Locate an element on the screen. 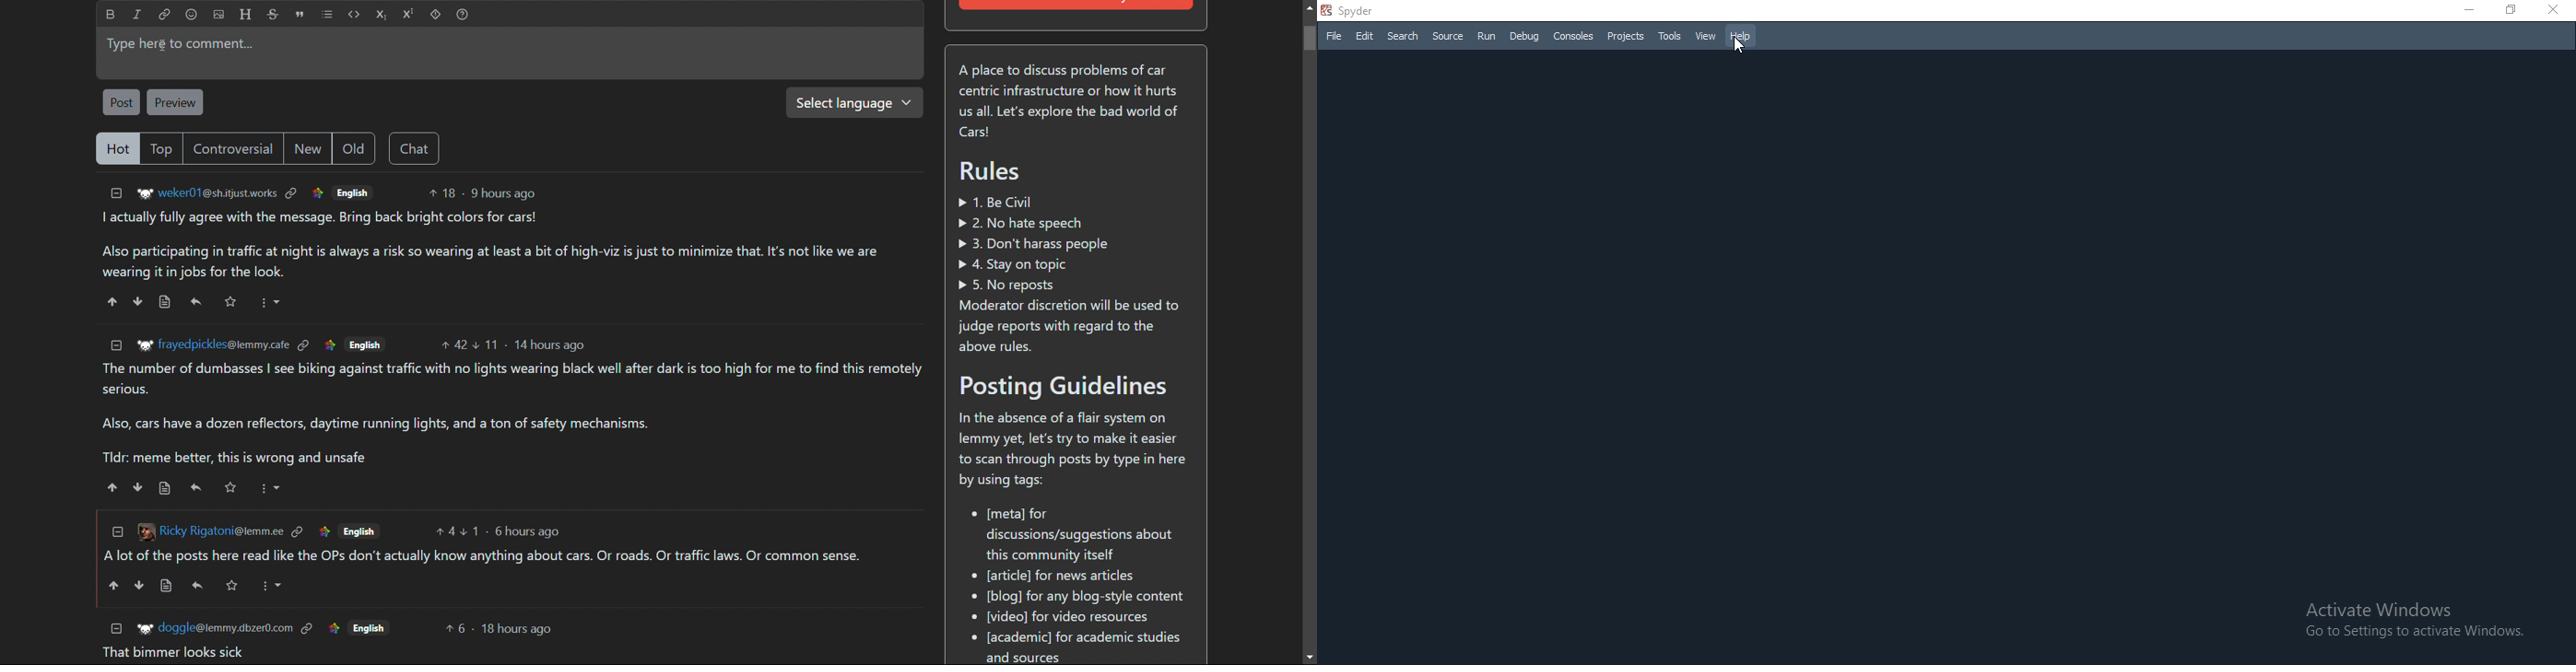  I actually fully agree with the message. Bring back bright colors for cars!
Also participating in traffic at night is always a risk so wearing at least a bit of high-viz is just to minimize that. It's not like we are
wearing it in jobs for the look. is located at coordinates (486, 245).